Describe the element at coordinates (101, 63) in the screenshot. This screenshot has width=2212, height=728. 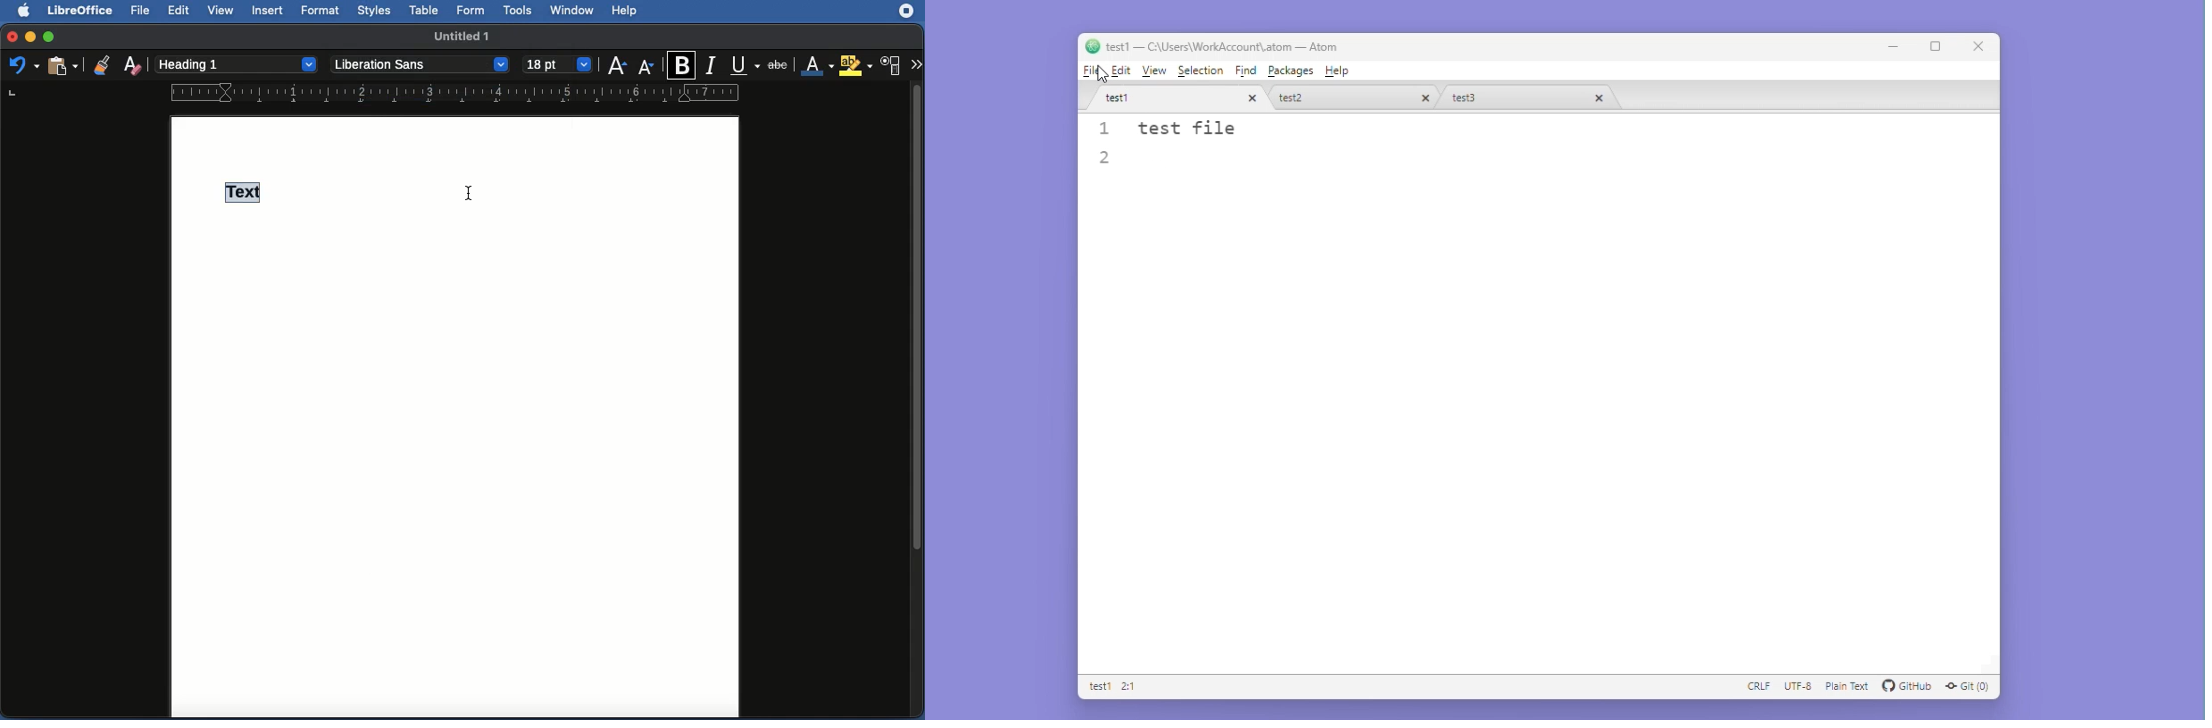
I see `Clone formatting` at that location.